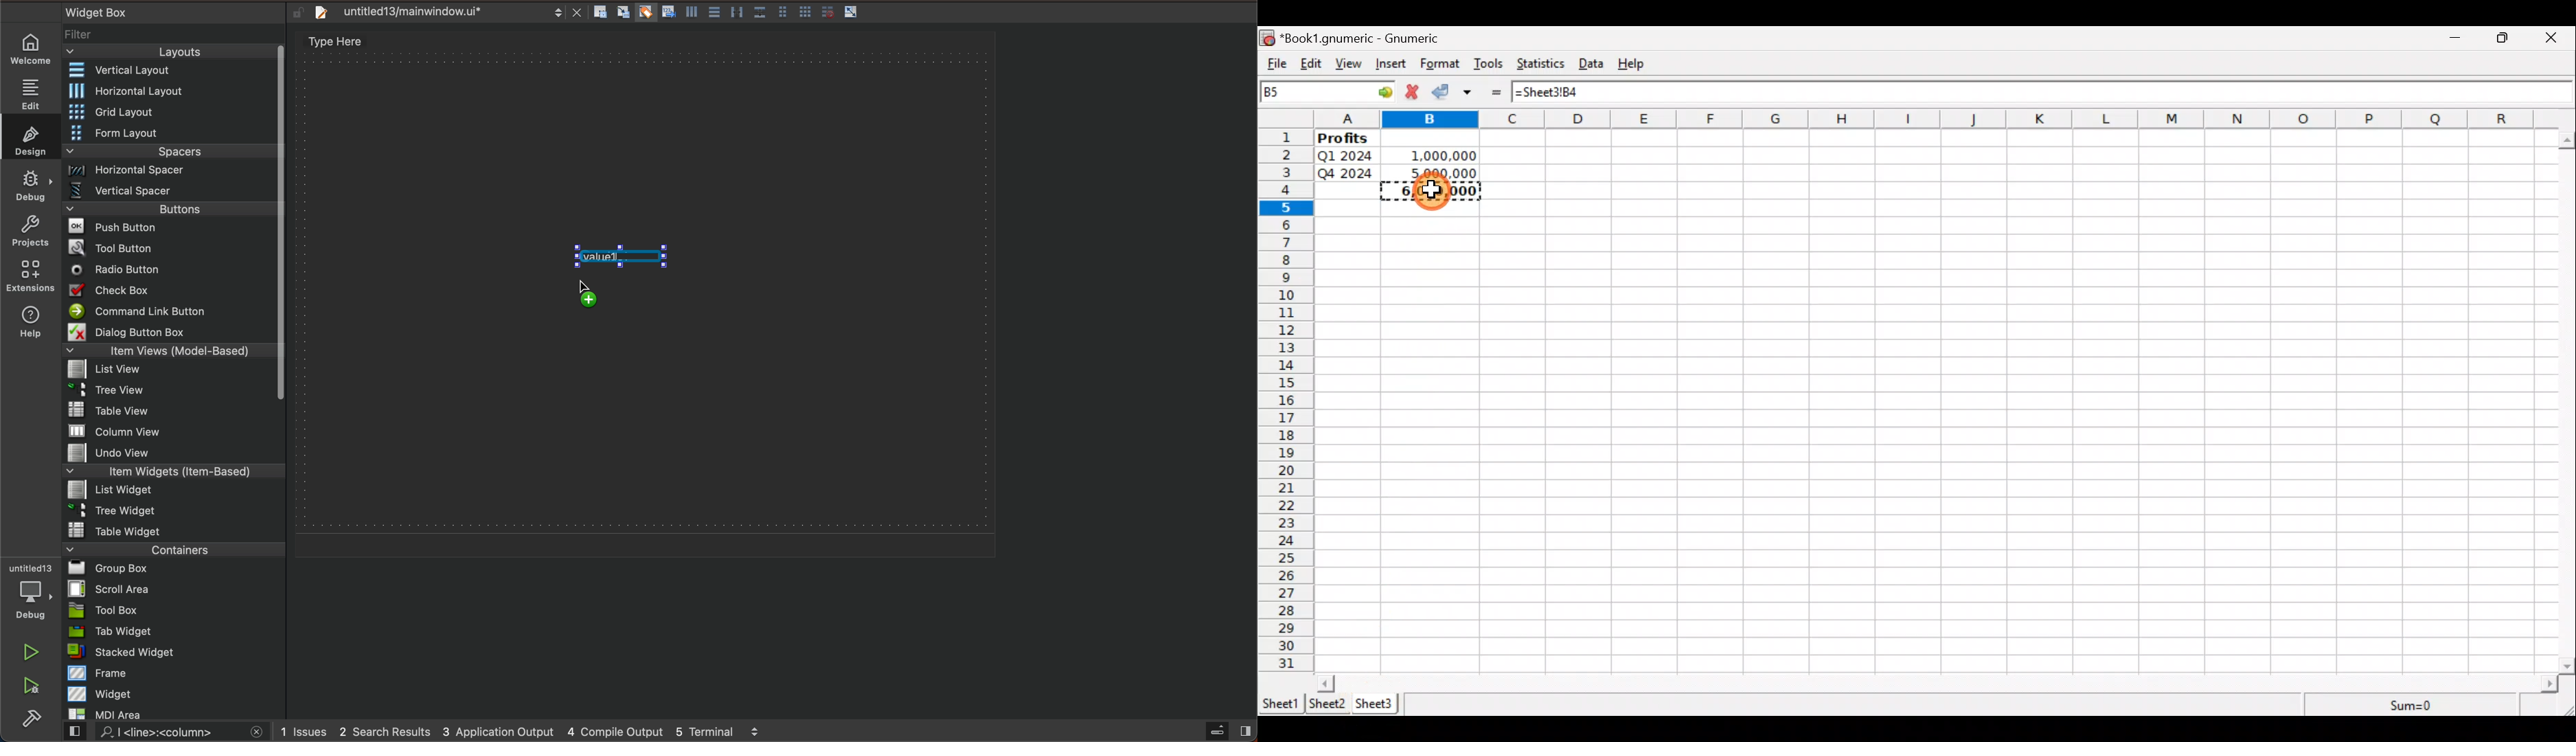  Describe the element at coordinates (32, 720) in the screenshot. I see `build` at that location.